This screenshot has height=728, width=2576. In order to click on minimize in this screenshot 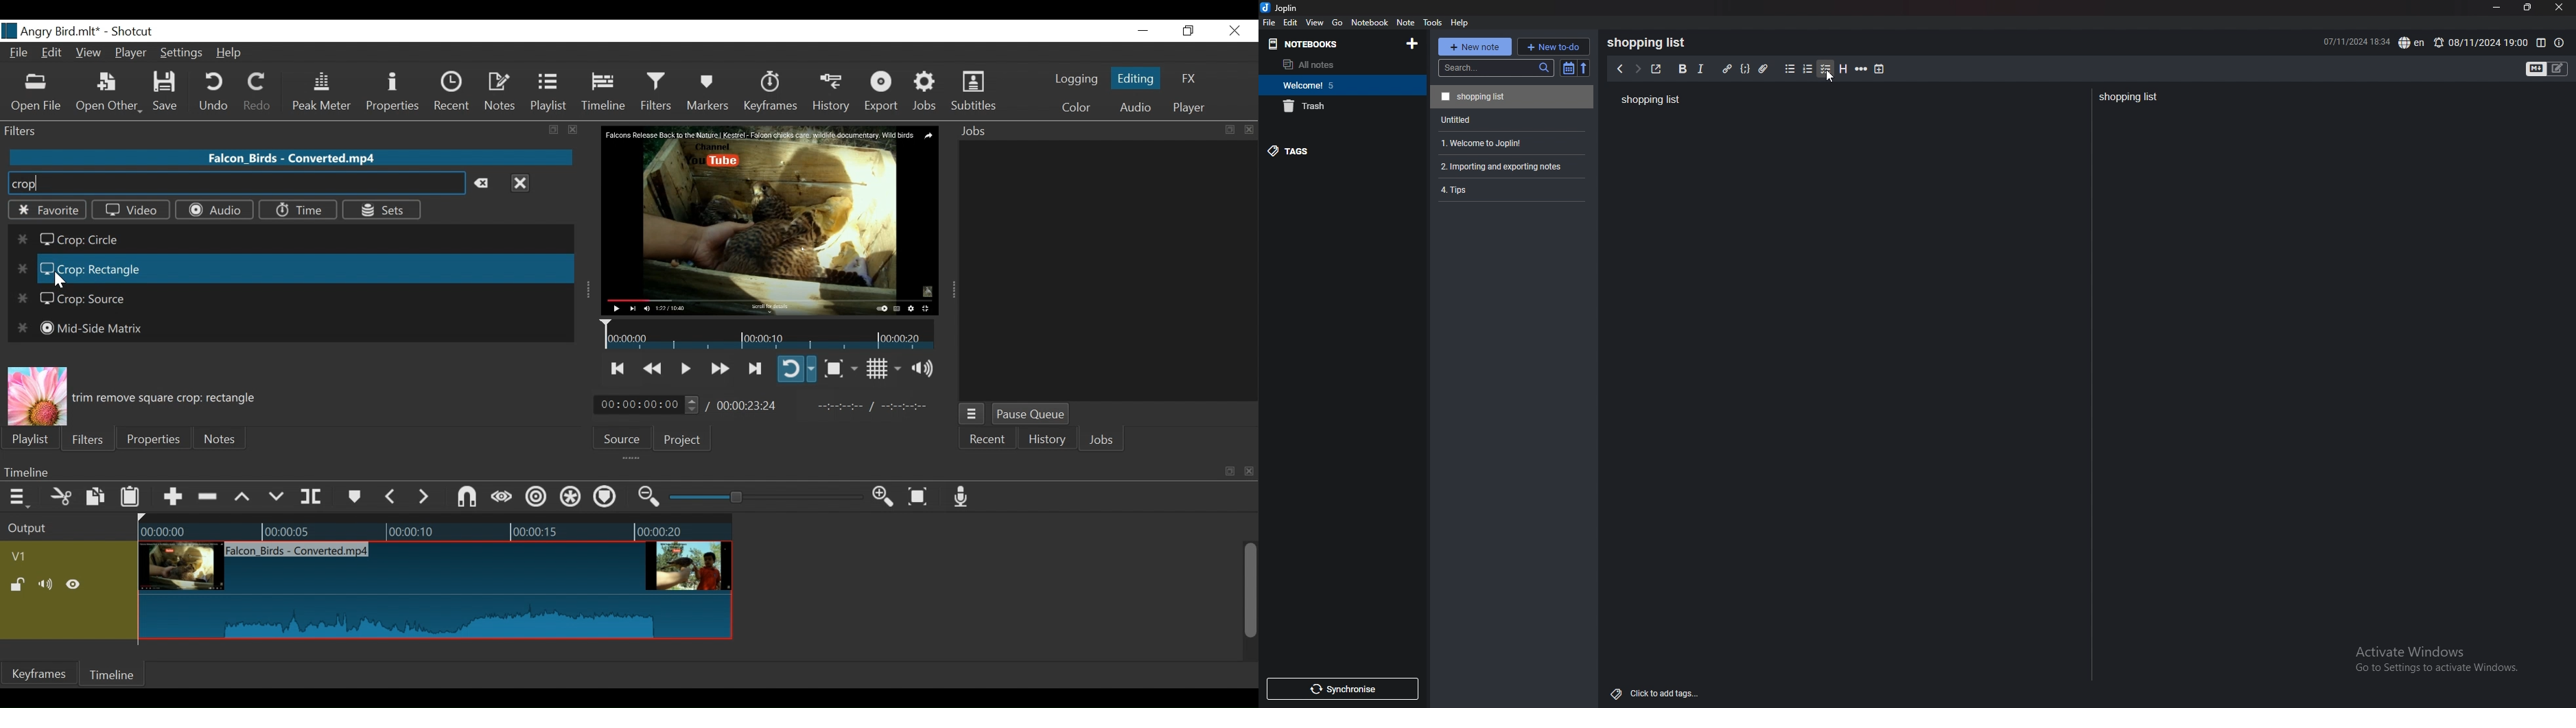, I will do `click(1143, 31)`.